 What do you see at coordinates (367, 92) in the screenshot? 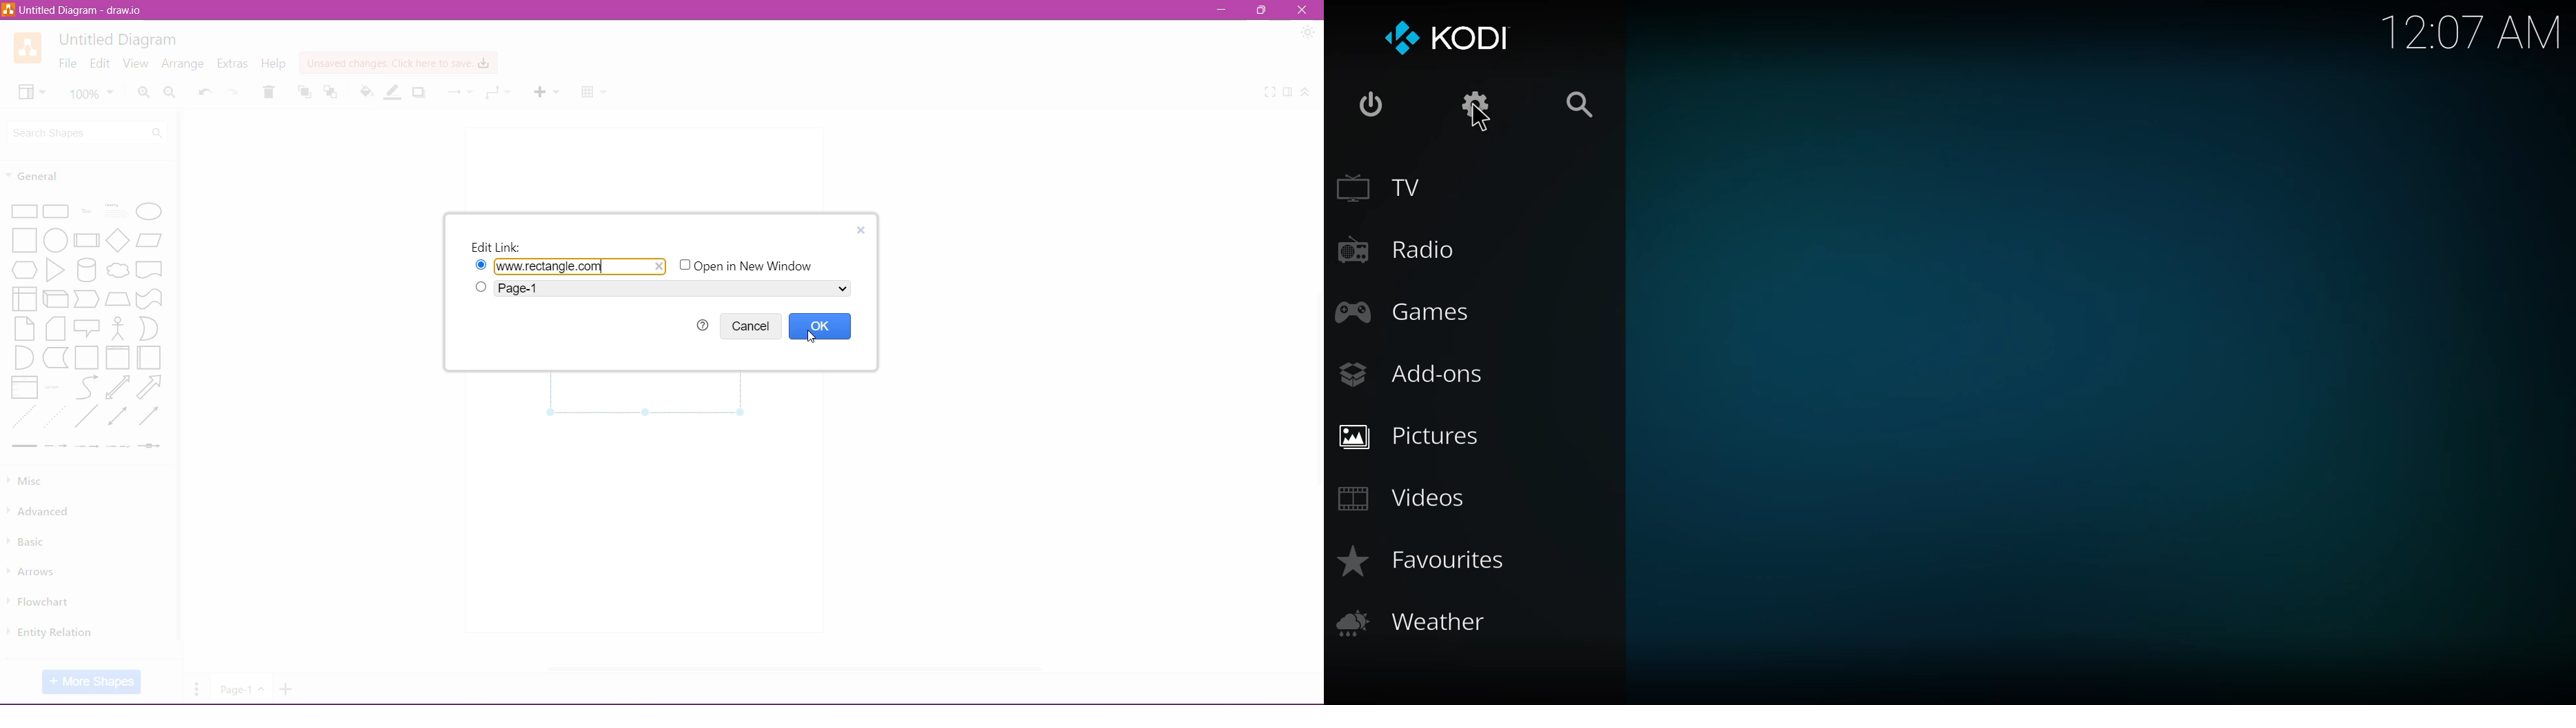
I see `Fill Color` at bounding box center [367, 92].